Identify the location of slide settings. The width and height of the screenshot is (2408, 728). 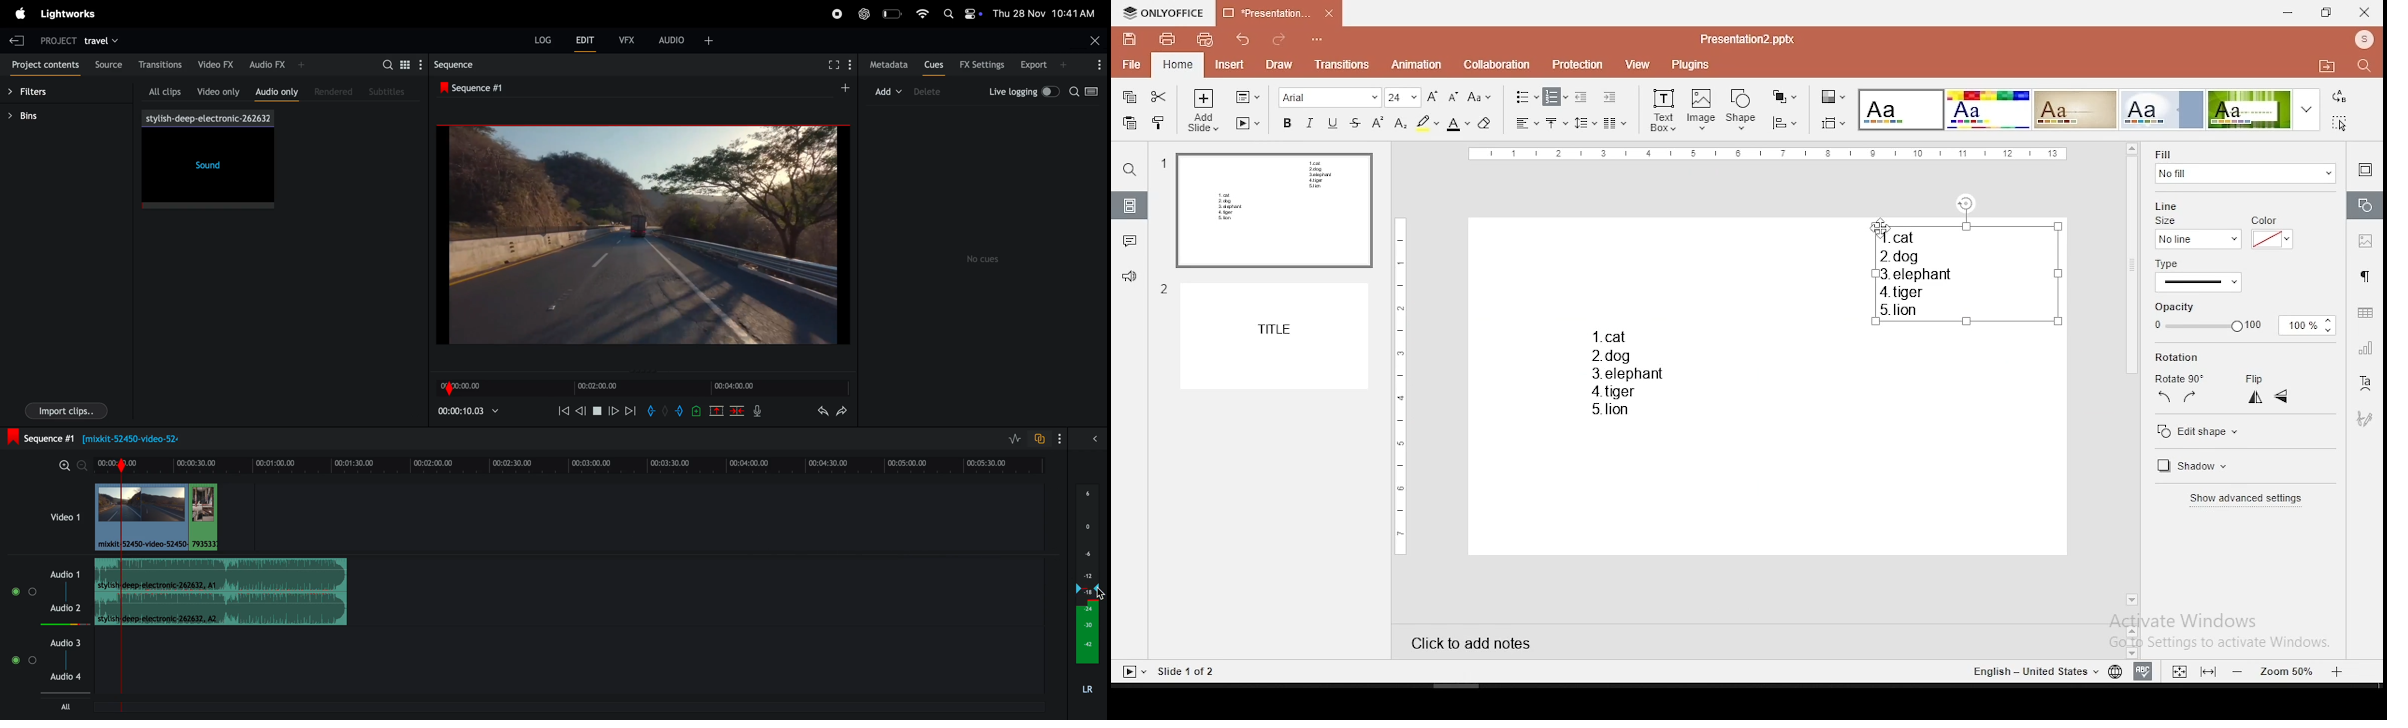
(2365, 172).